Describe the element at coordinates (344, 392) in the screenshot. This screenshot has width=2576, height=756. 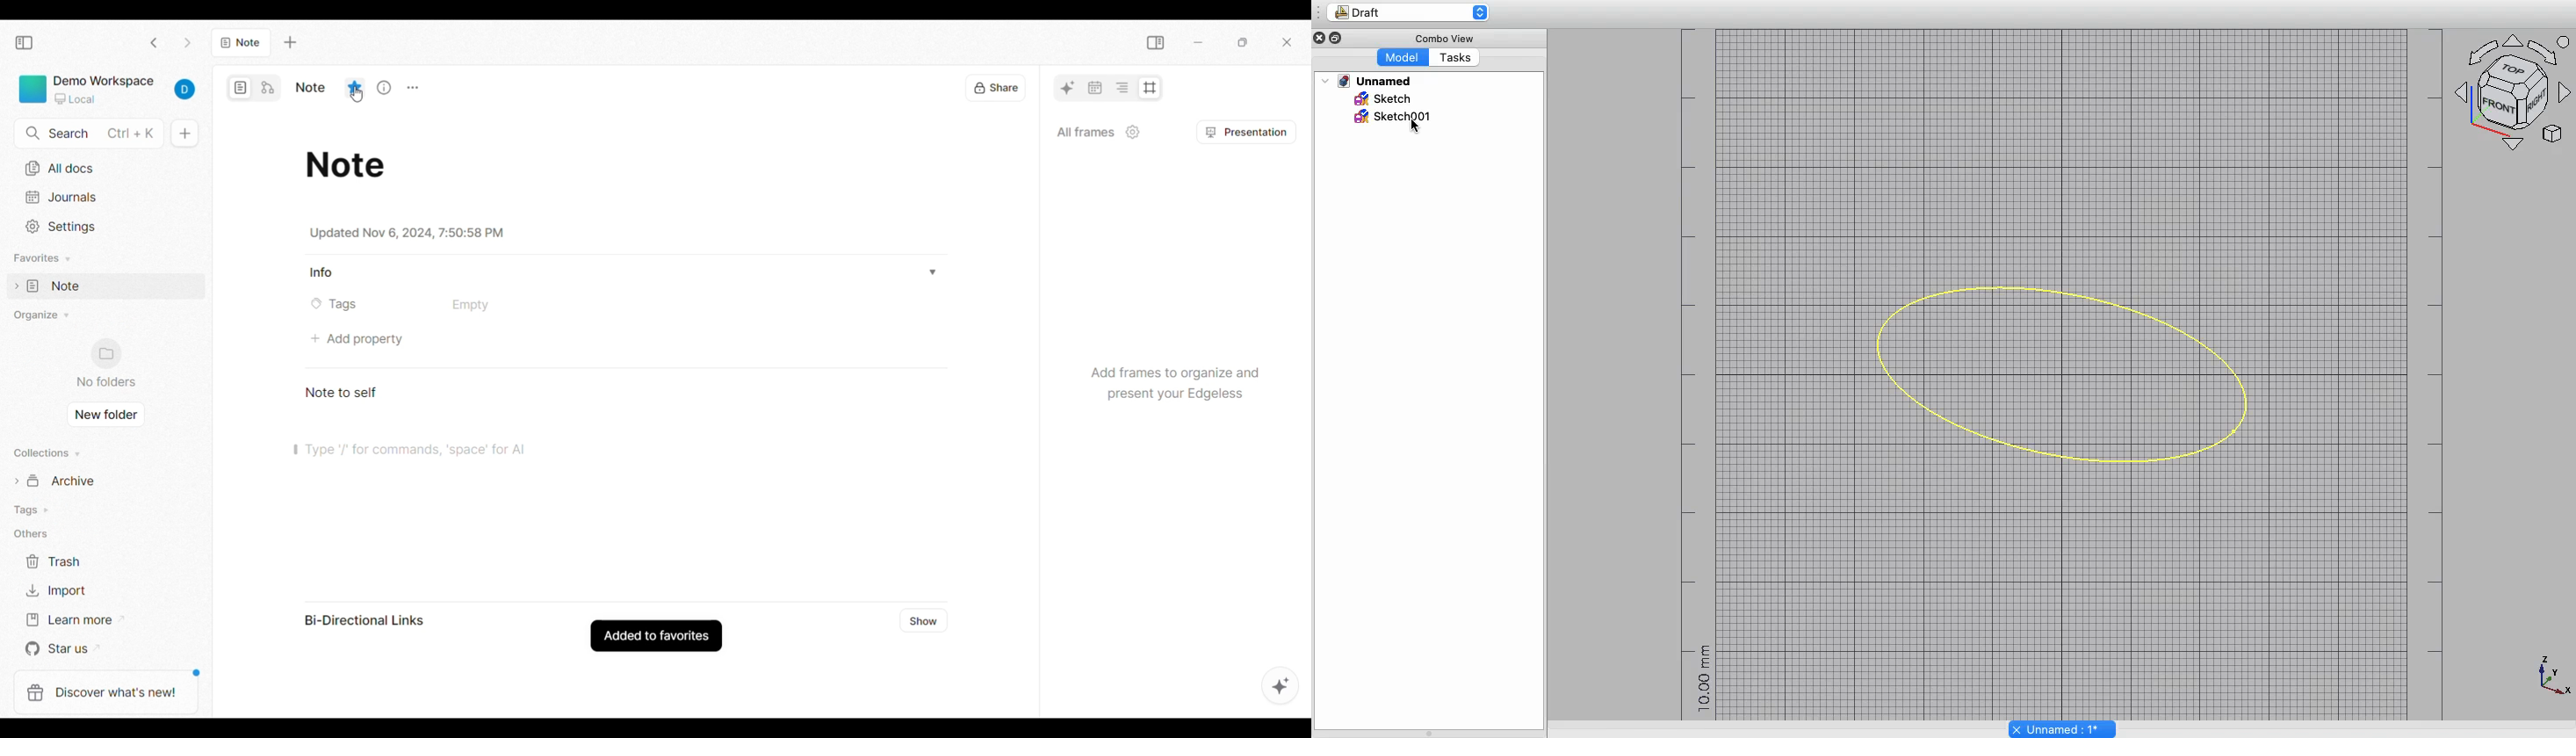
I see `Note to self` at that location.